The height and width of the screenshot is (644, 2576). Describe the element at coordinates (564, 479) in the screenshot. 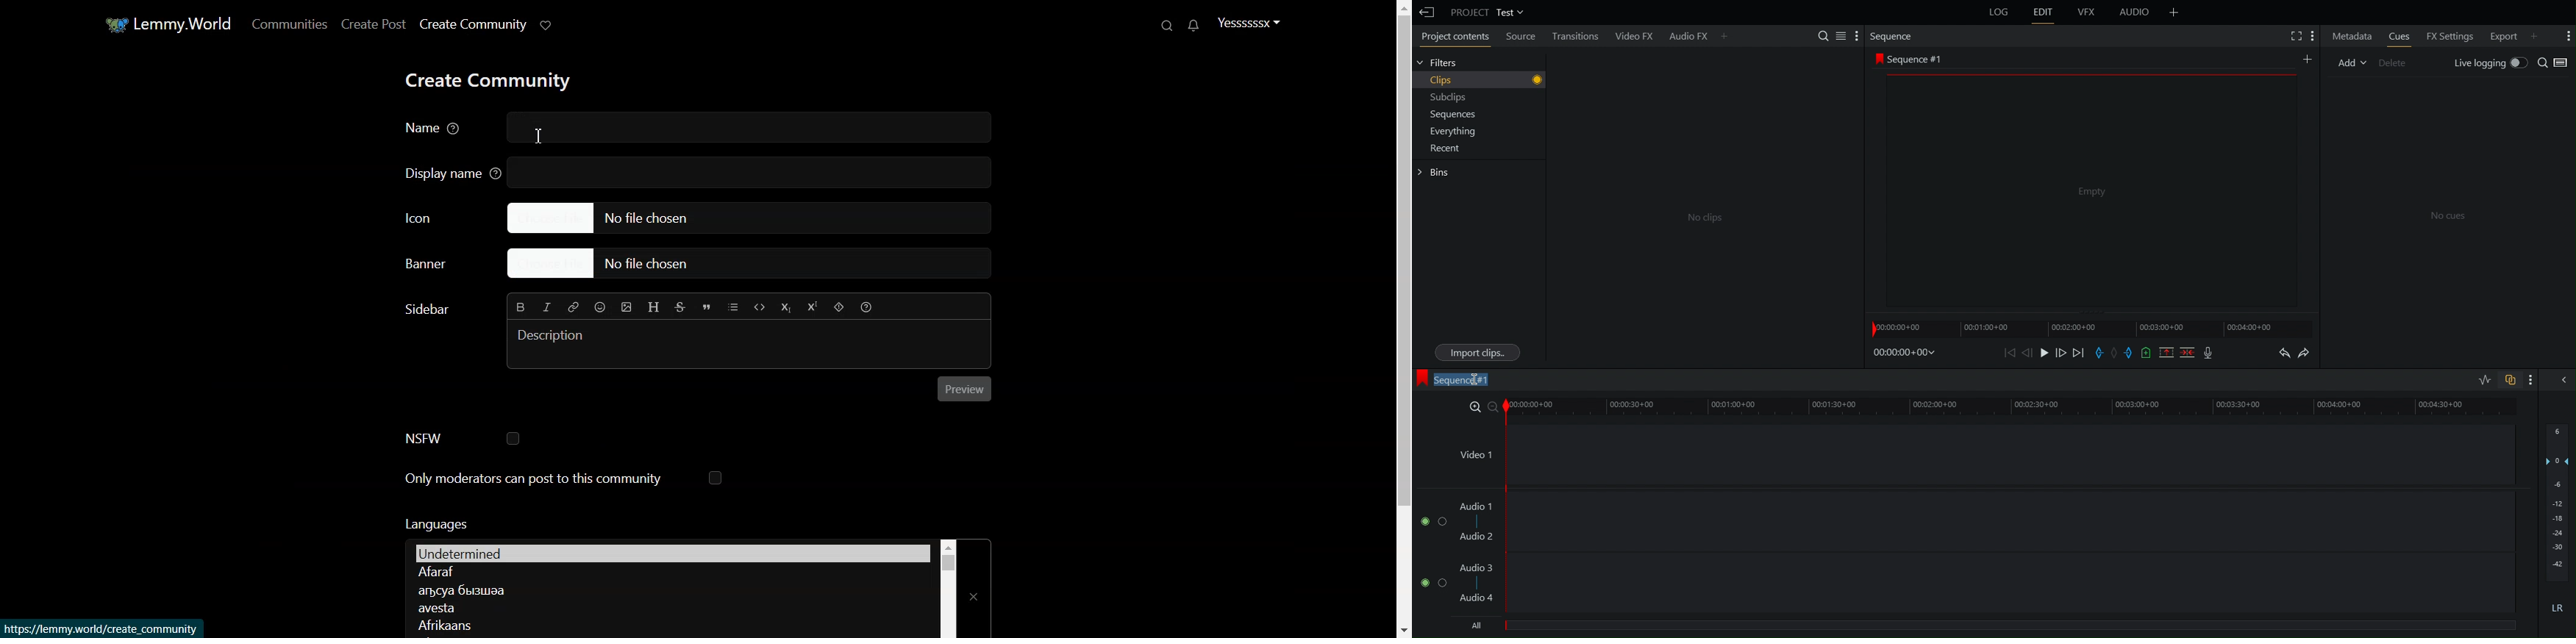

I see `Only moderators can post to this community` at that location.